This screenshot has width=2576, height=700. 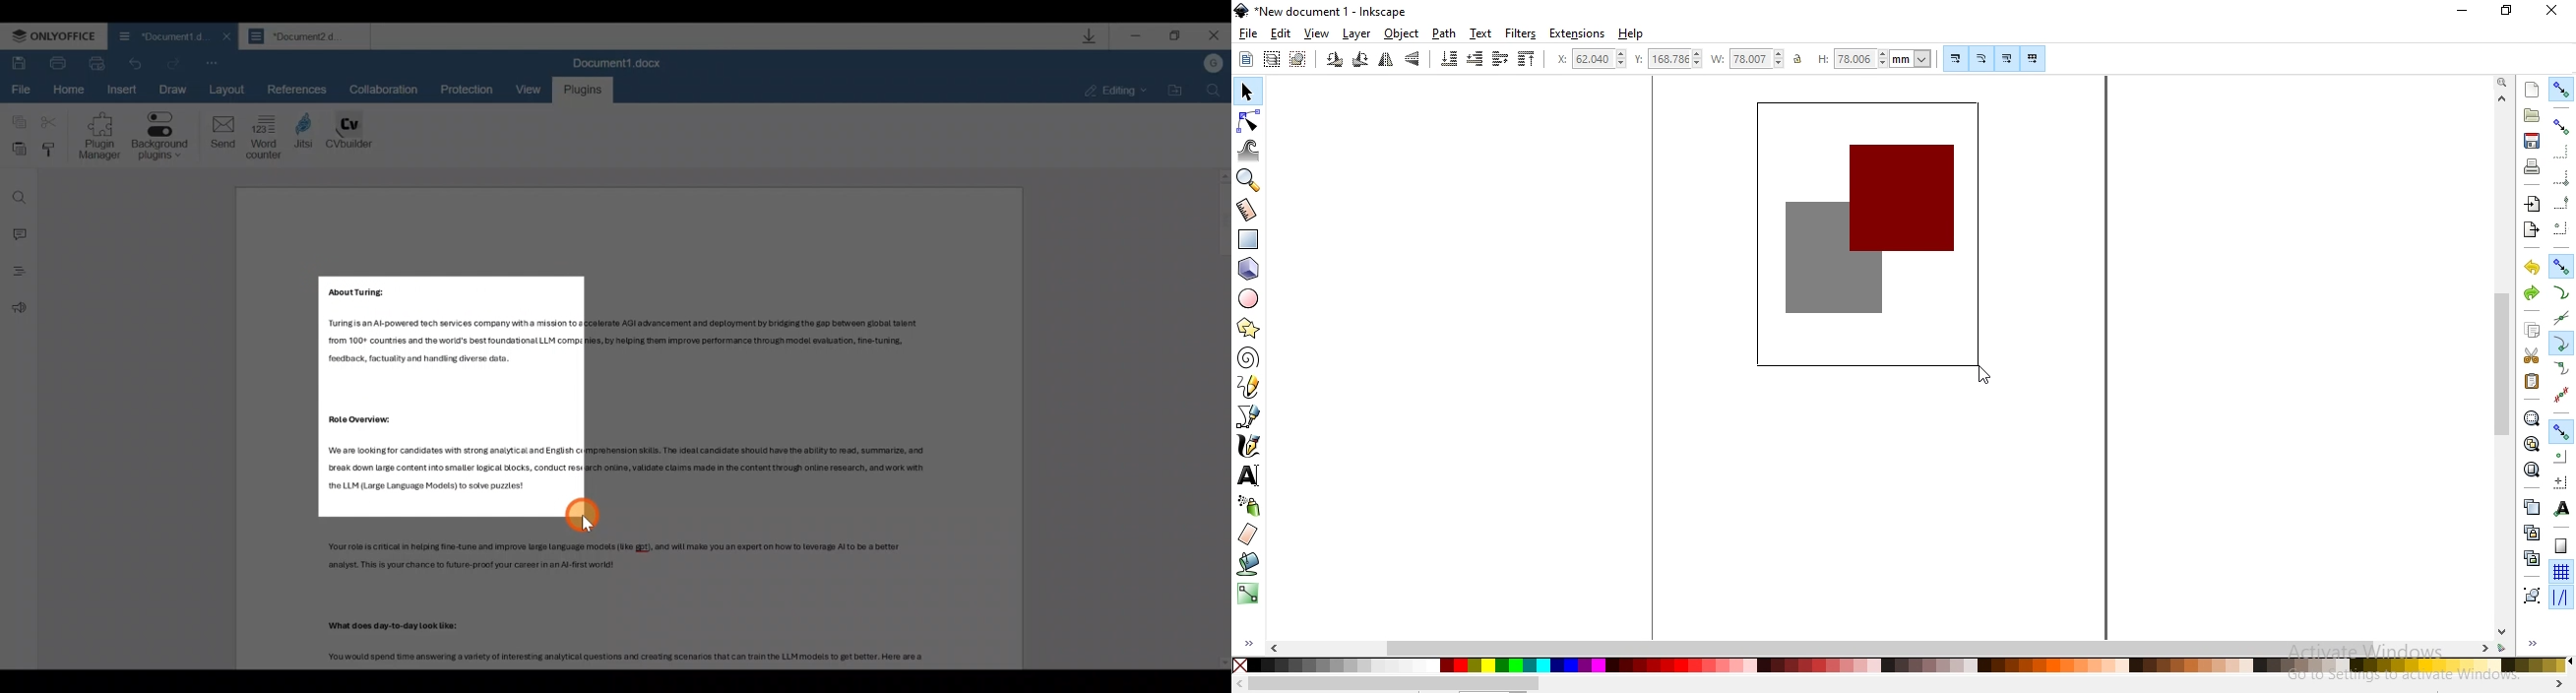 I want to click on Document1.docx, so click(x=622, y=62).